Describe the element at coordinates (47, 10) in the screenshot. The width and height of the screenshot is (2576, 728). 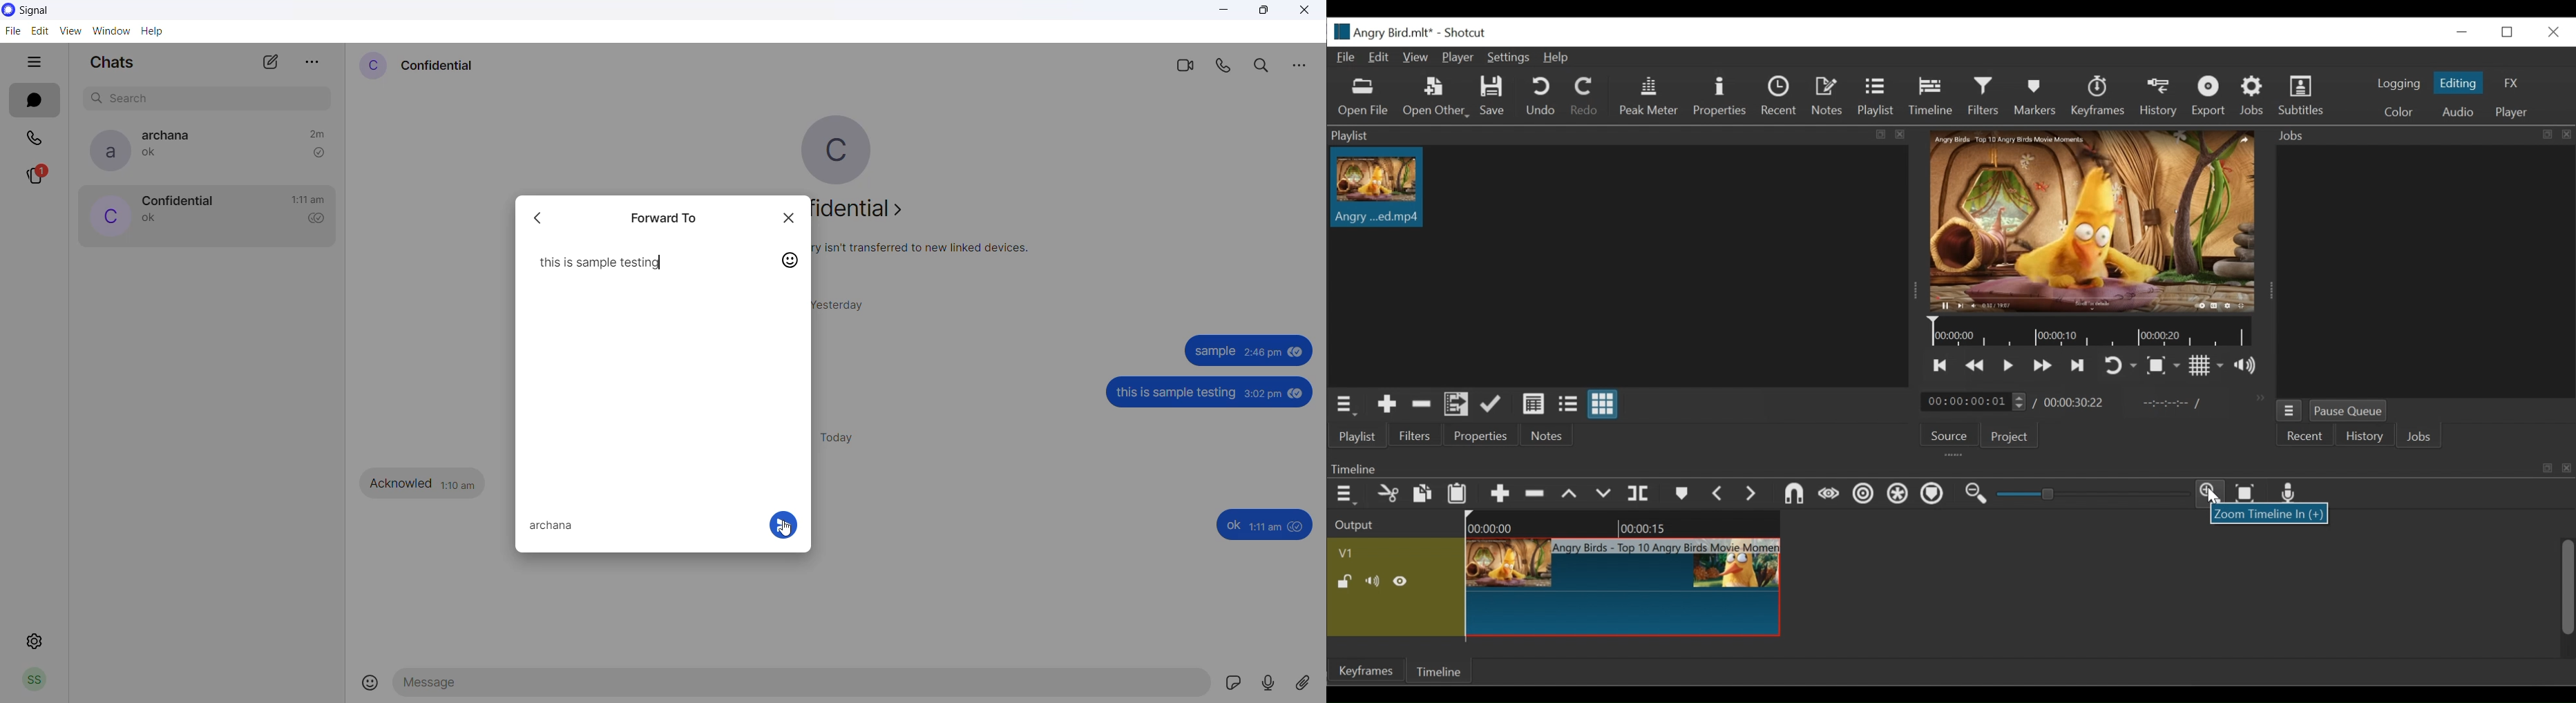
I see `application name and logo` at that location.